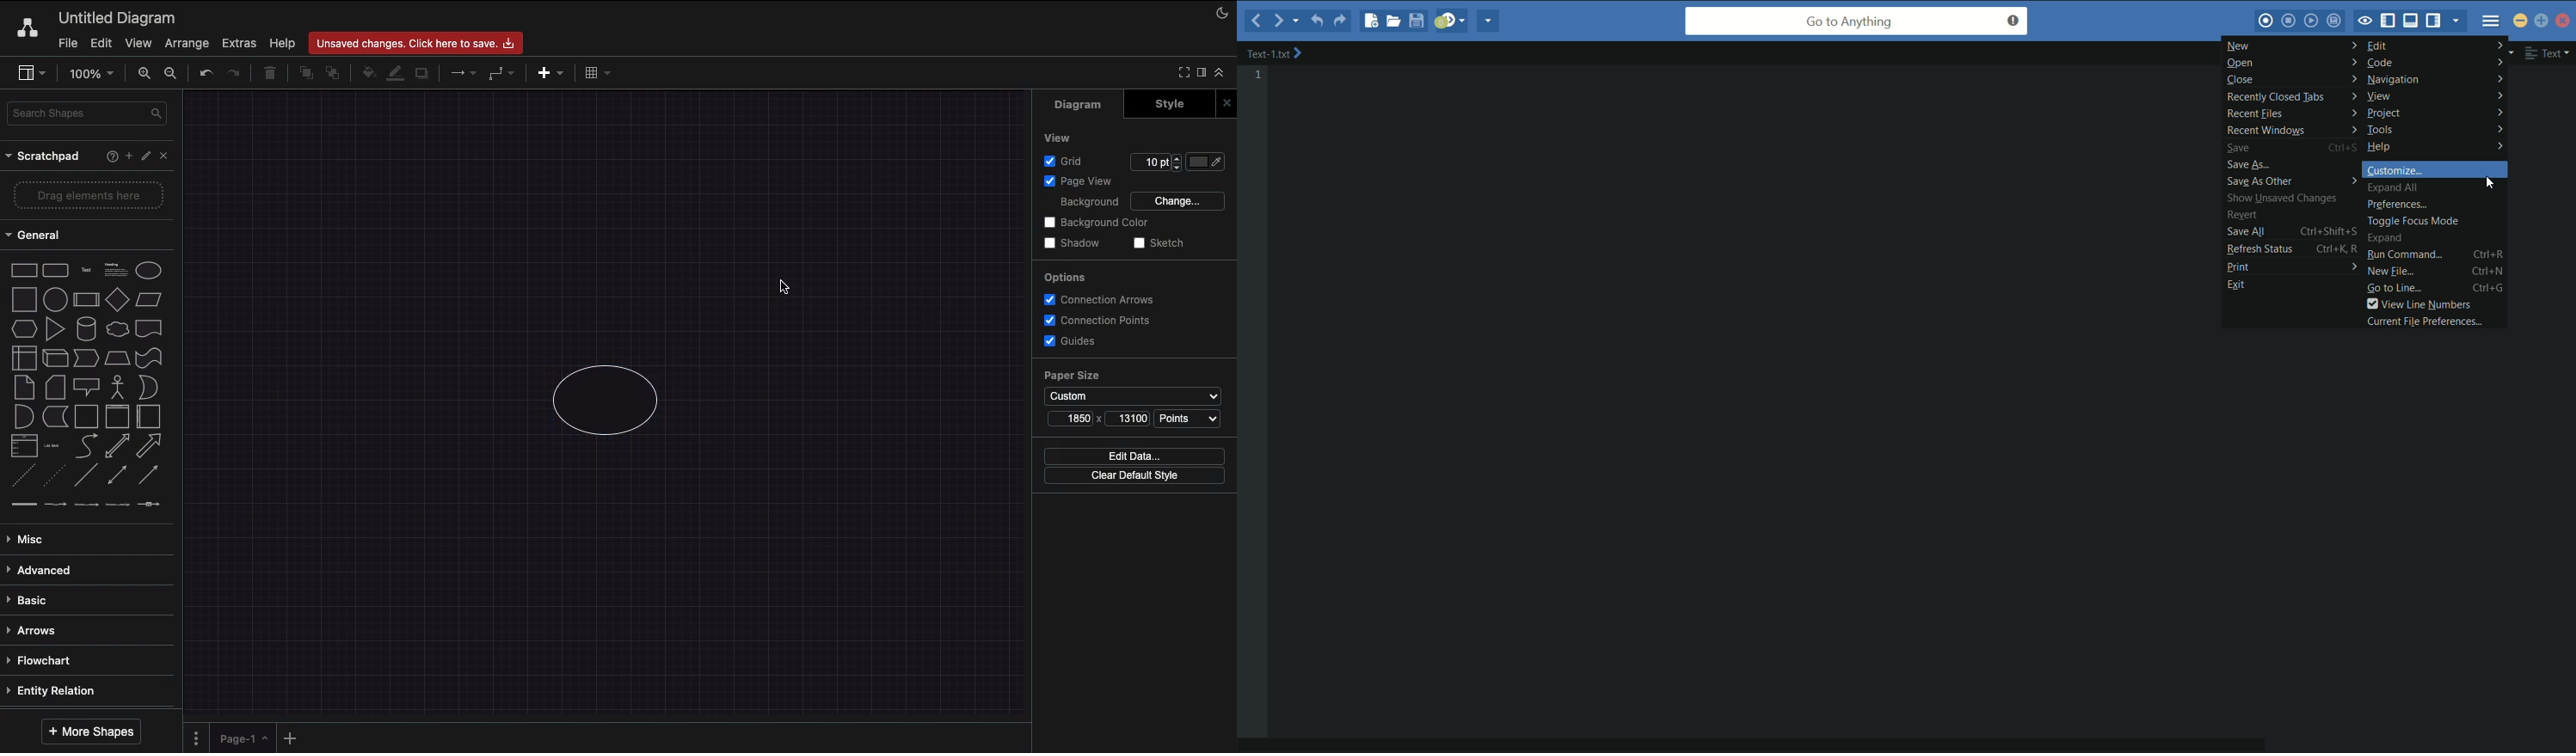  What do you see at coordinates (55, 387) in the screenshot?
I see `Card` at bounding box center [55, 387].